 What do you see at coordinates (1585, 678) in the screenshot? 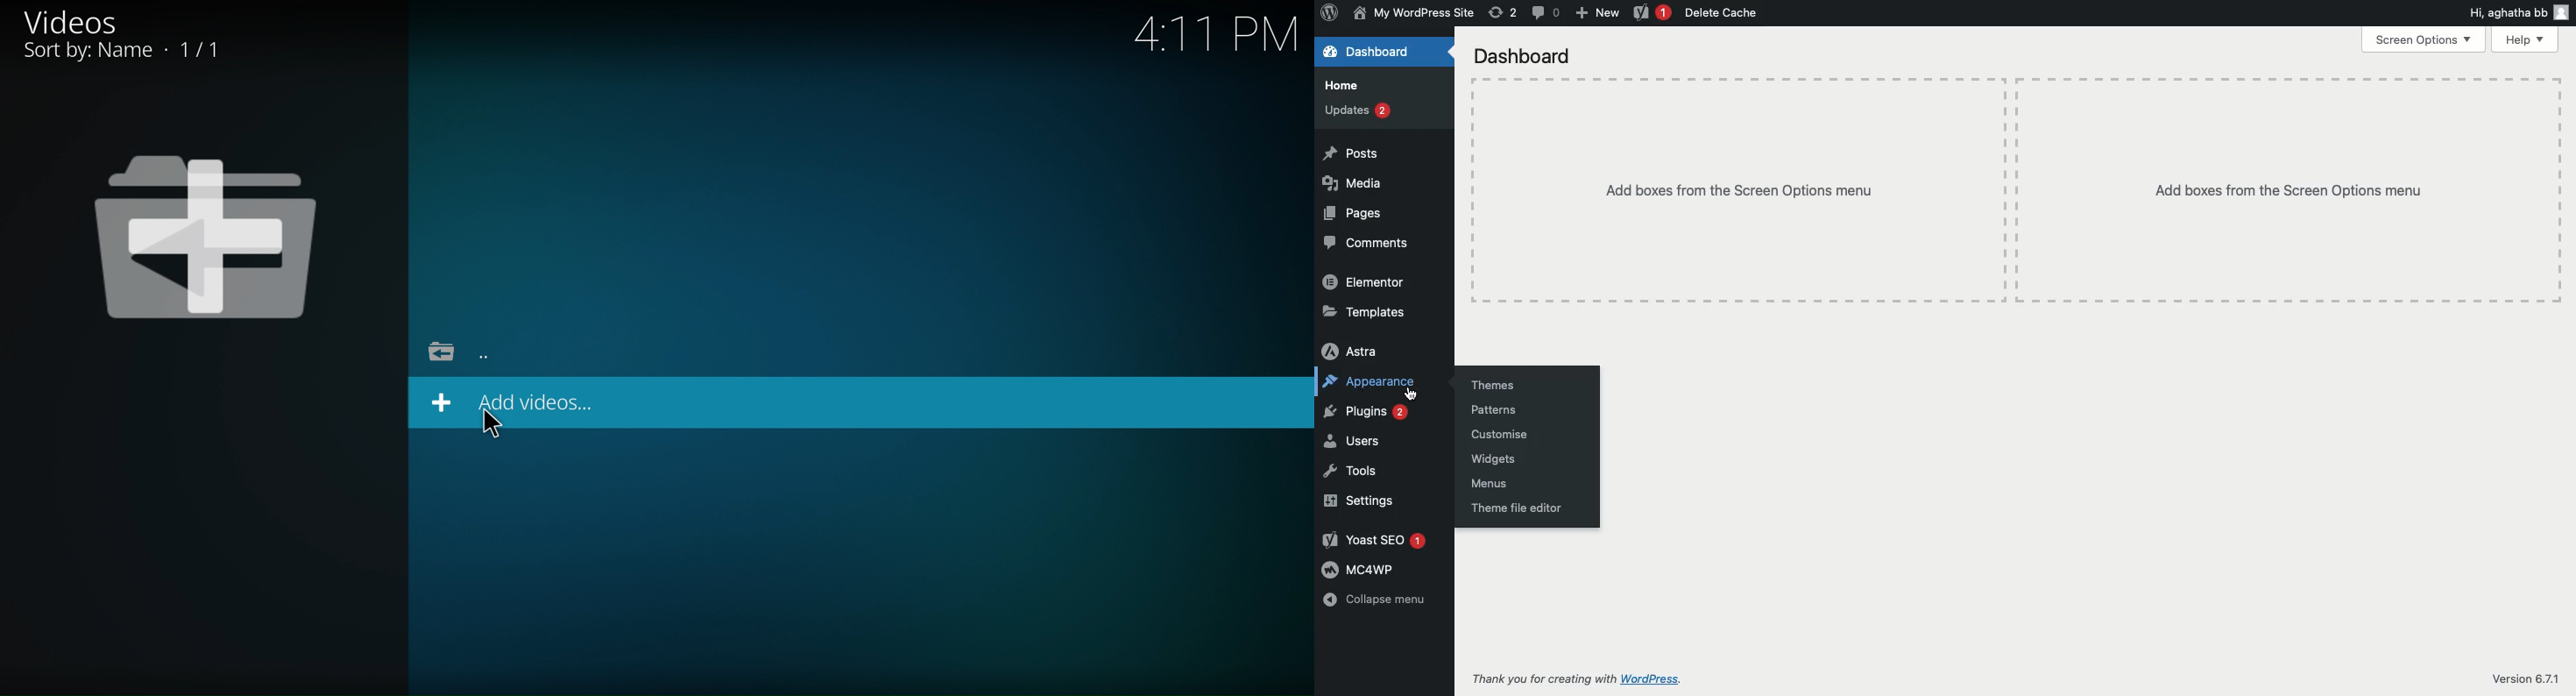
I see `Thank you for creating with wordpress` at bounding box center [1585, 678].